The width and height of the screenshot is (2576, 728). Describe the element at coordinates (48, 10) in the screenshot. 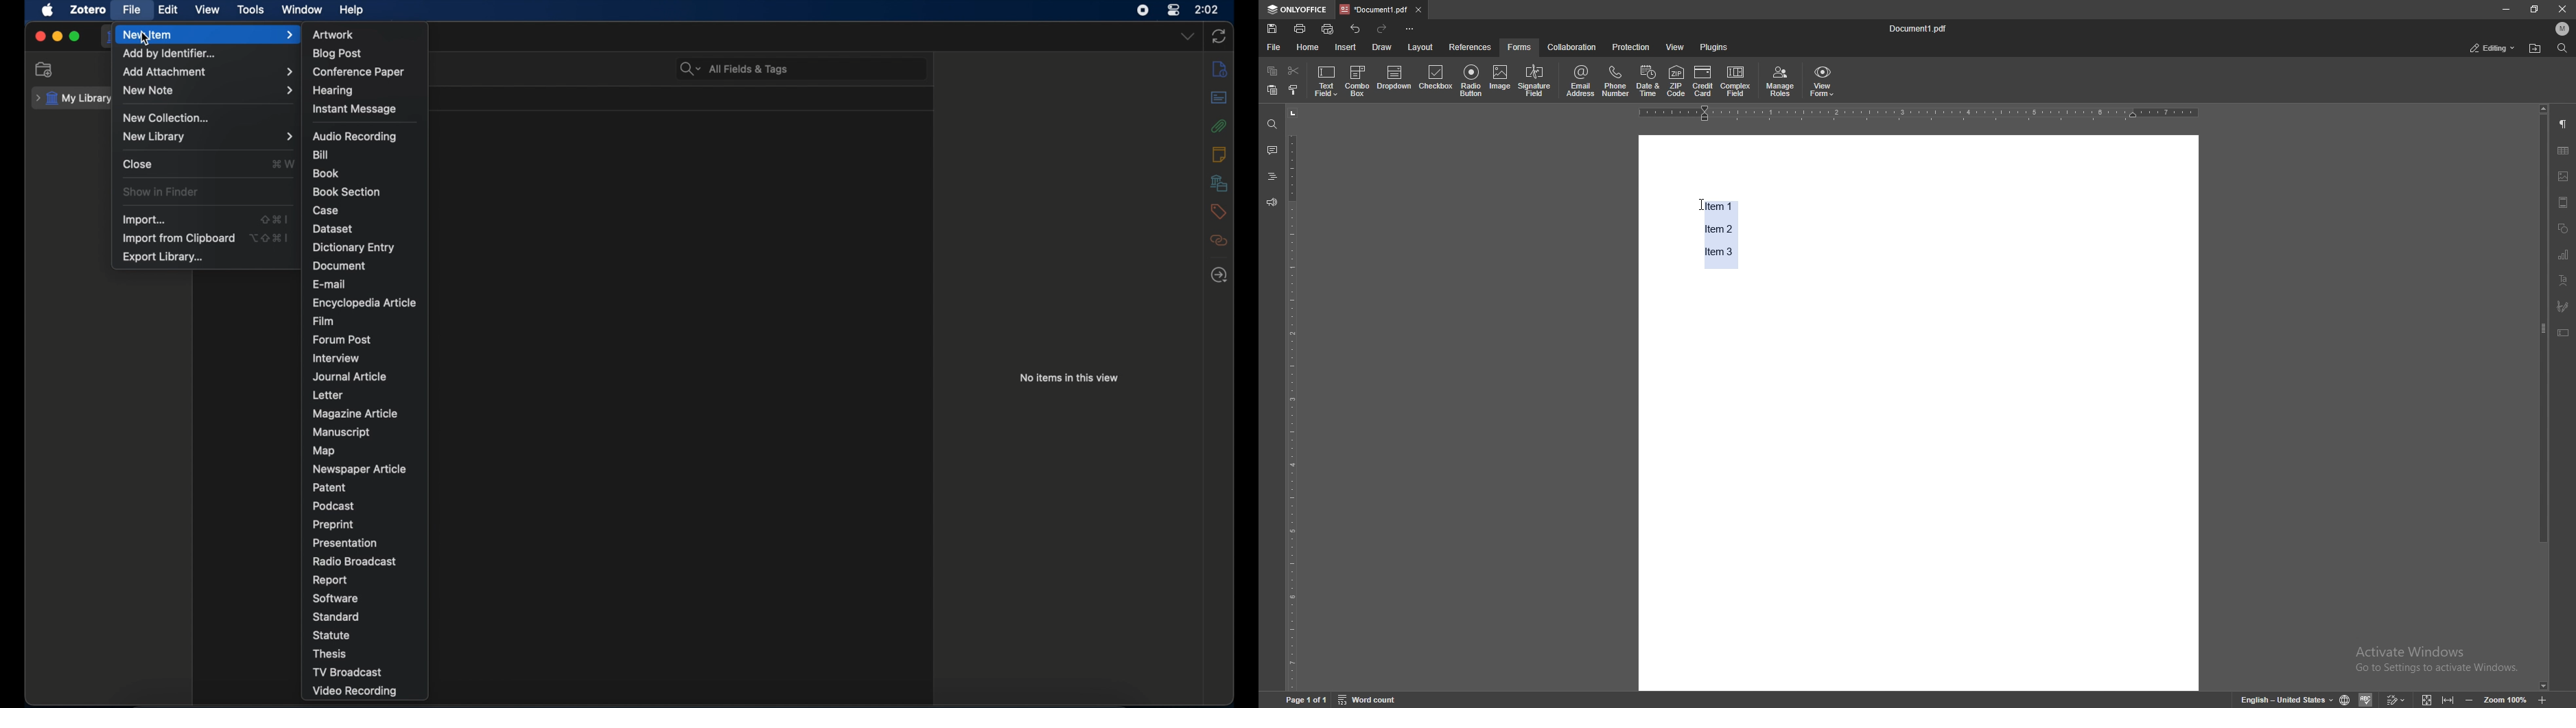

I see `apple` at that location.